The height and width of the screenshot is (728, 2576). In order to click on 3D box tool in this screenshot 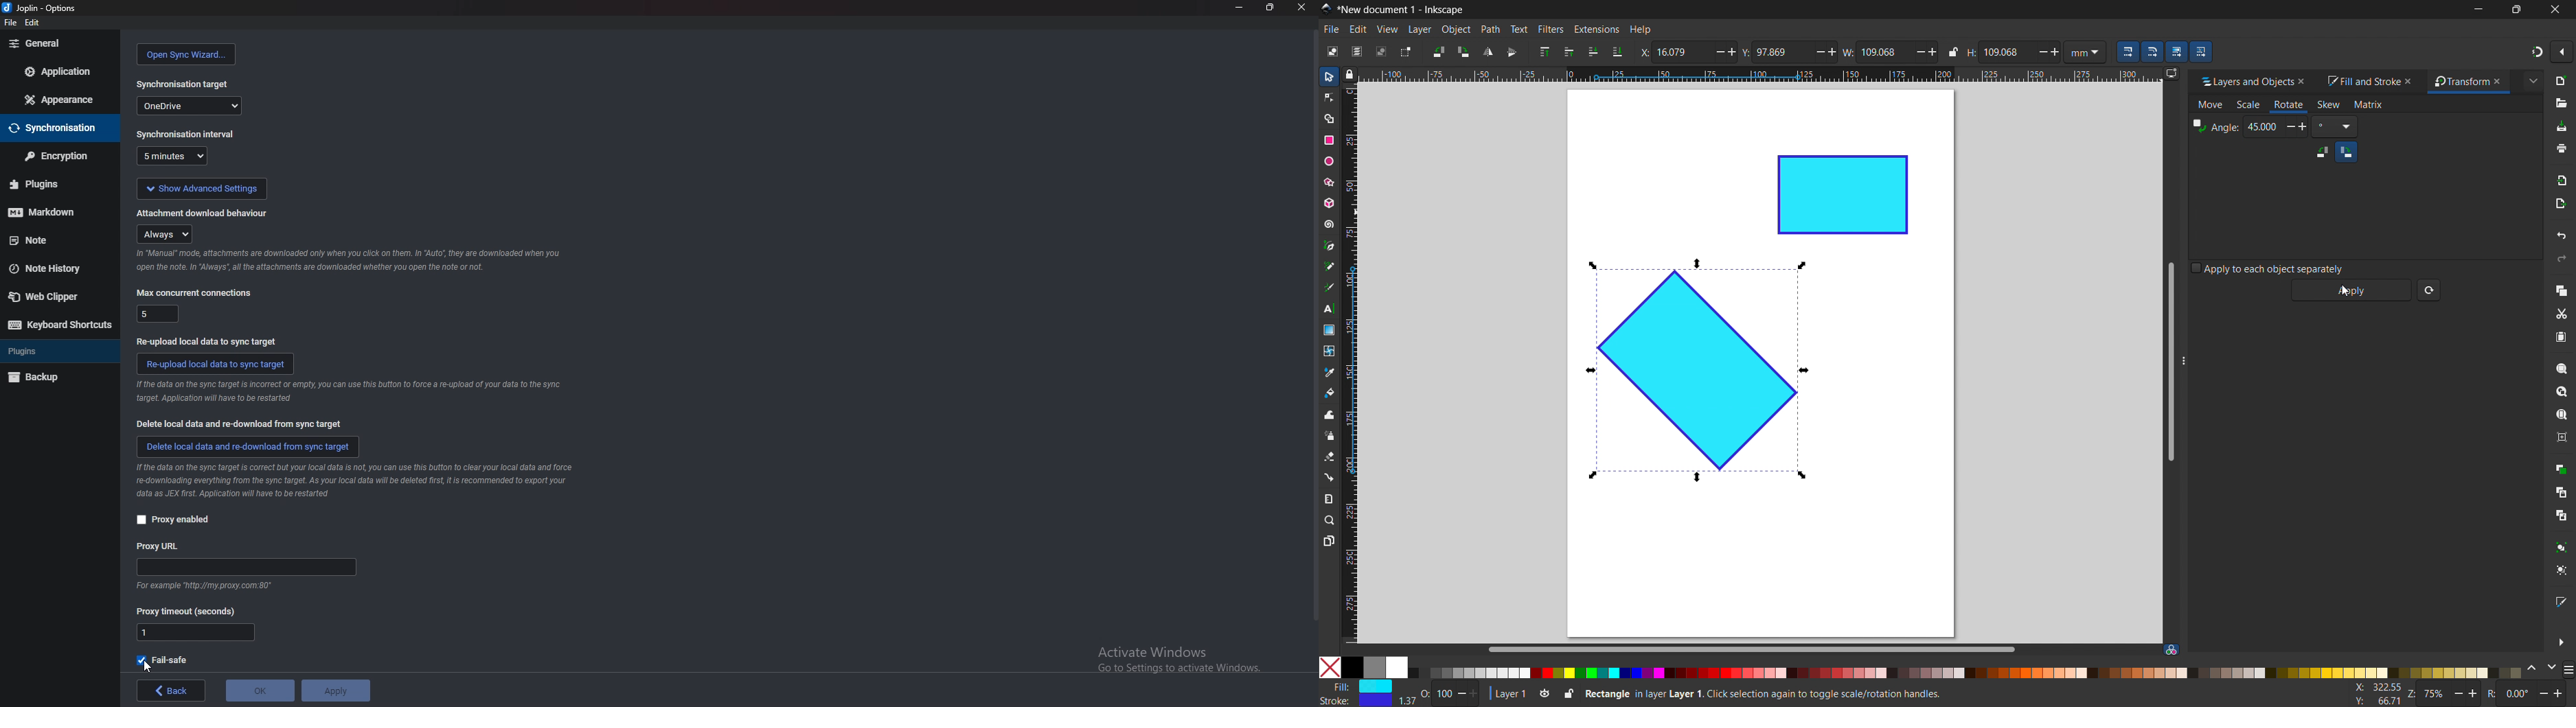, I will do `click(1328, 202)`.